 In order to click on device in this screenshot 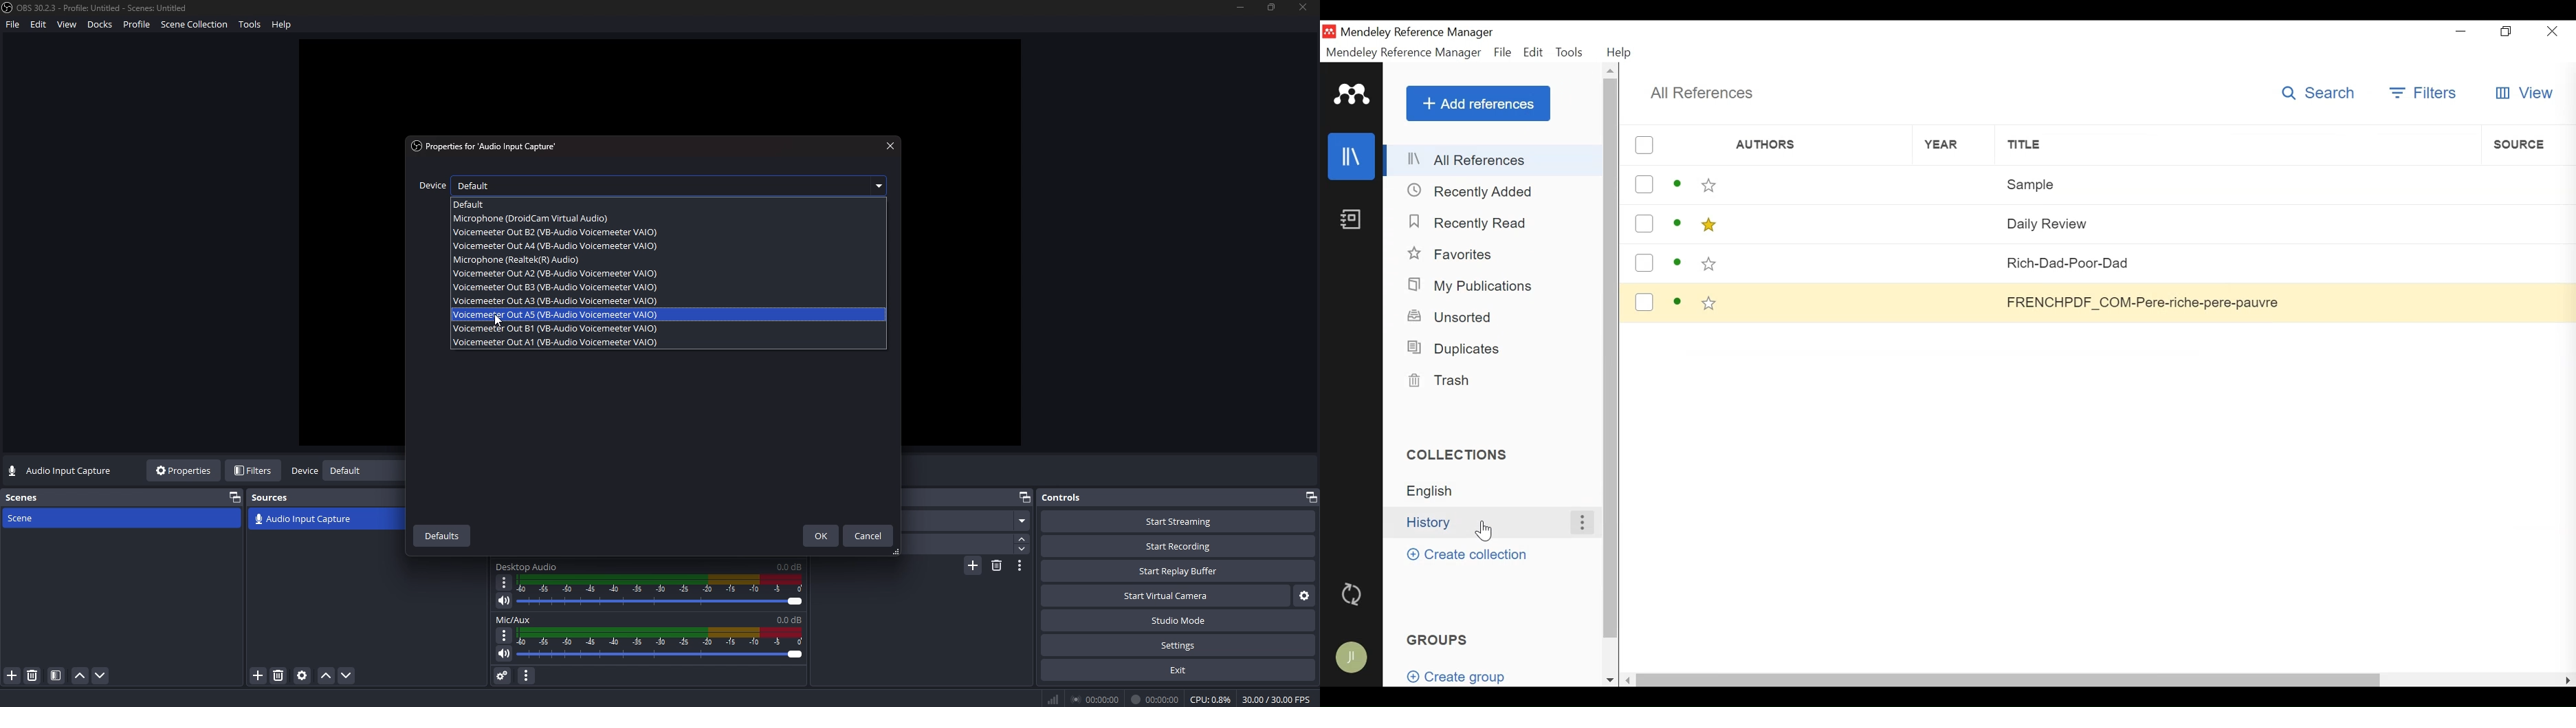, I will do `click(304, 472)`.